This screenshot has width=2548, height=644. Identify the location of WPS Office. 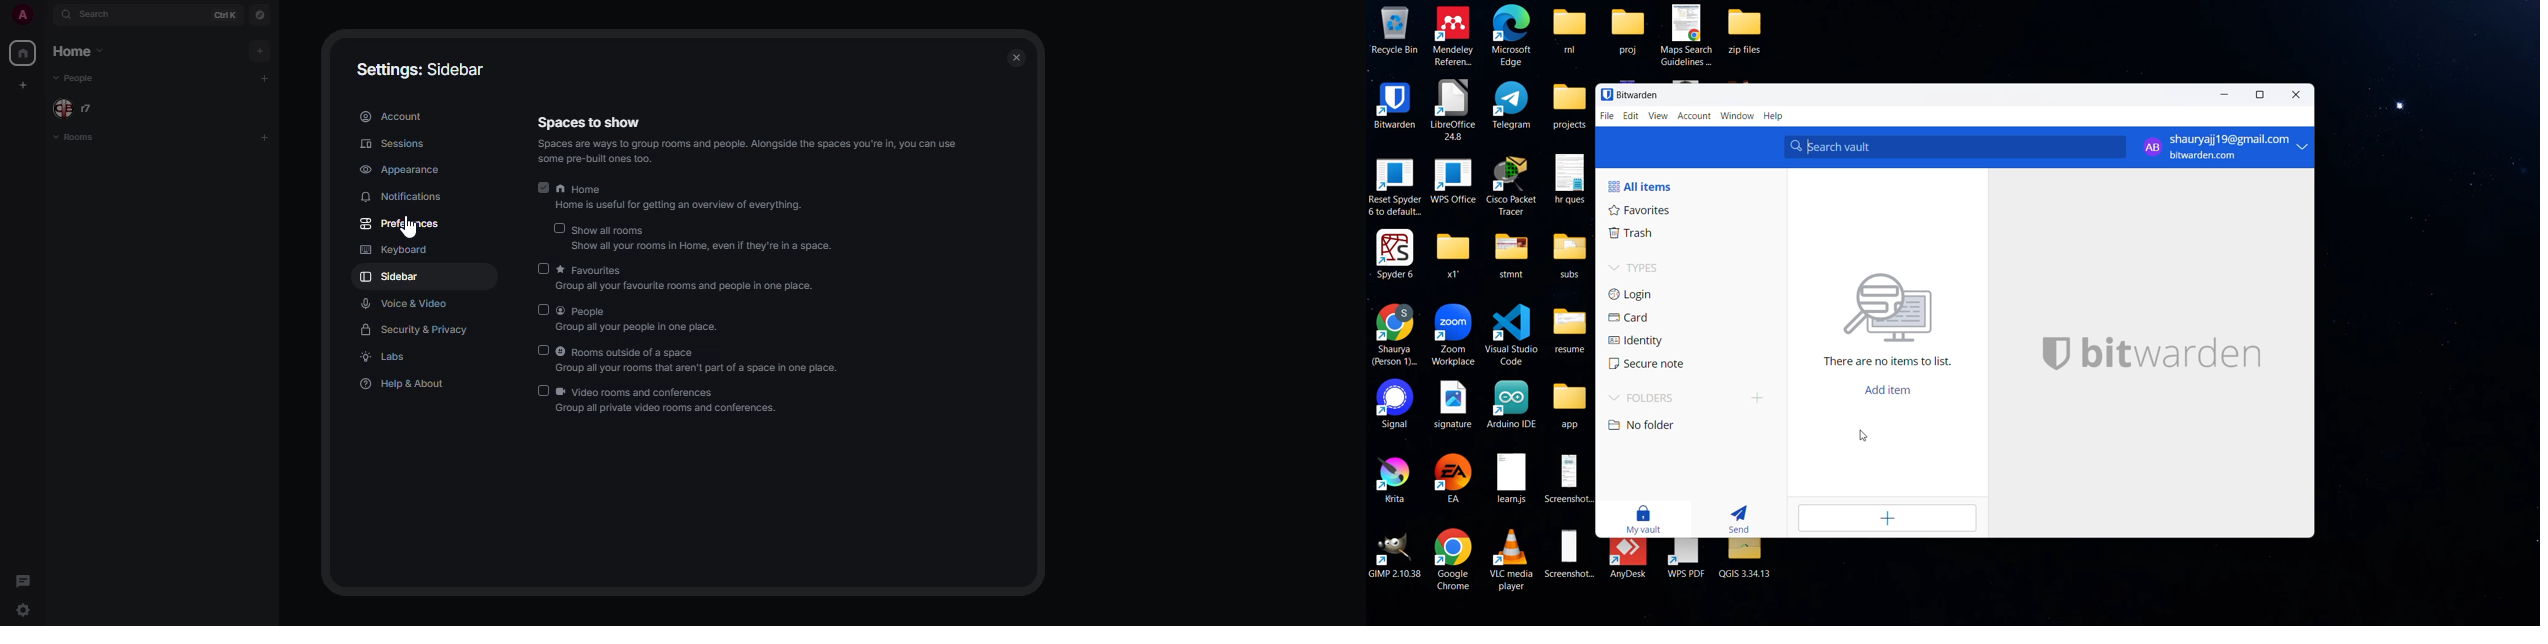
(1453, 179).